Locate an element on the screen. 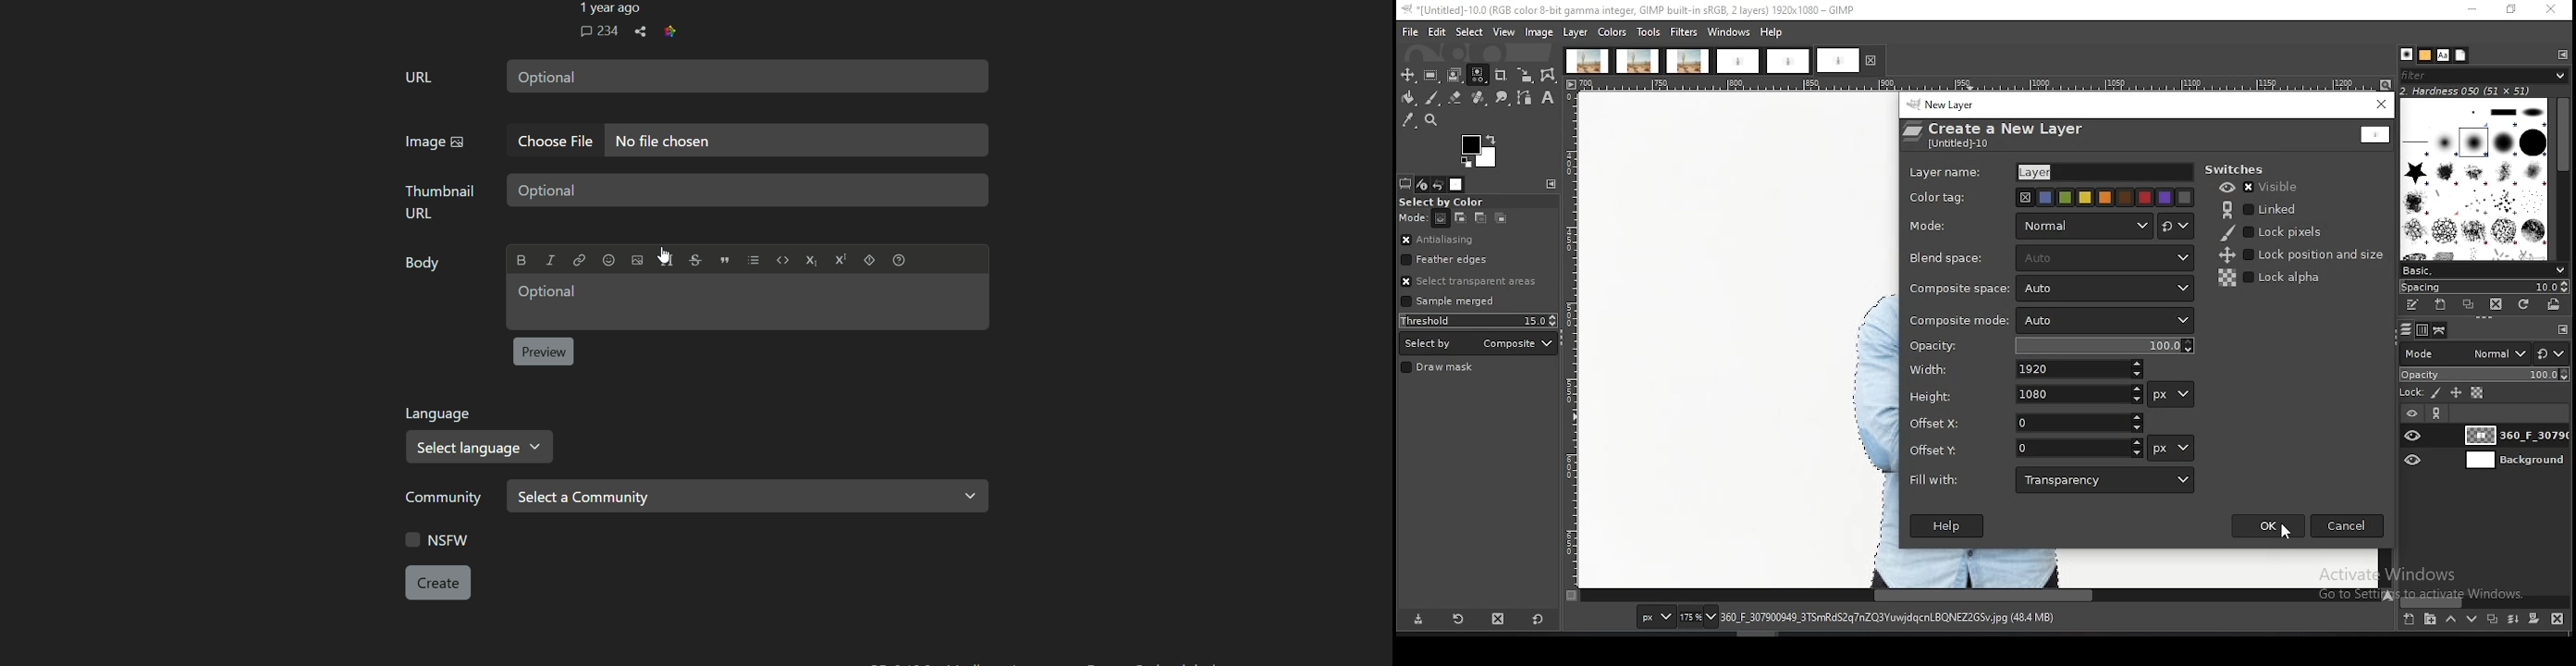  scale is located at coordinates (1572, 340).